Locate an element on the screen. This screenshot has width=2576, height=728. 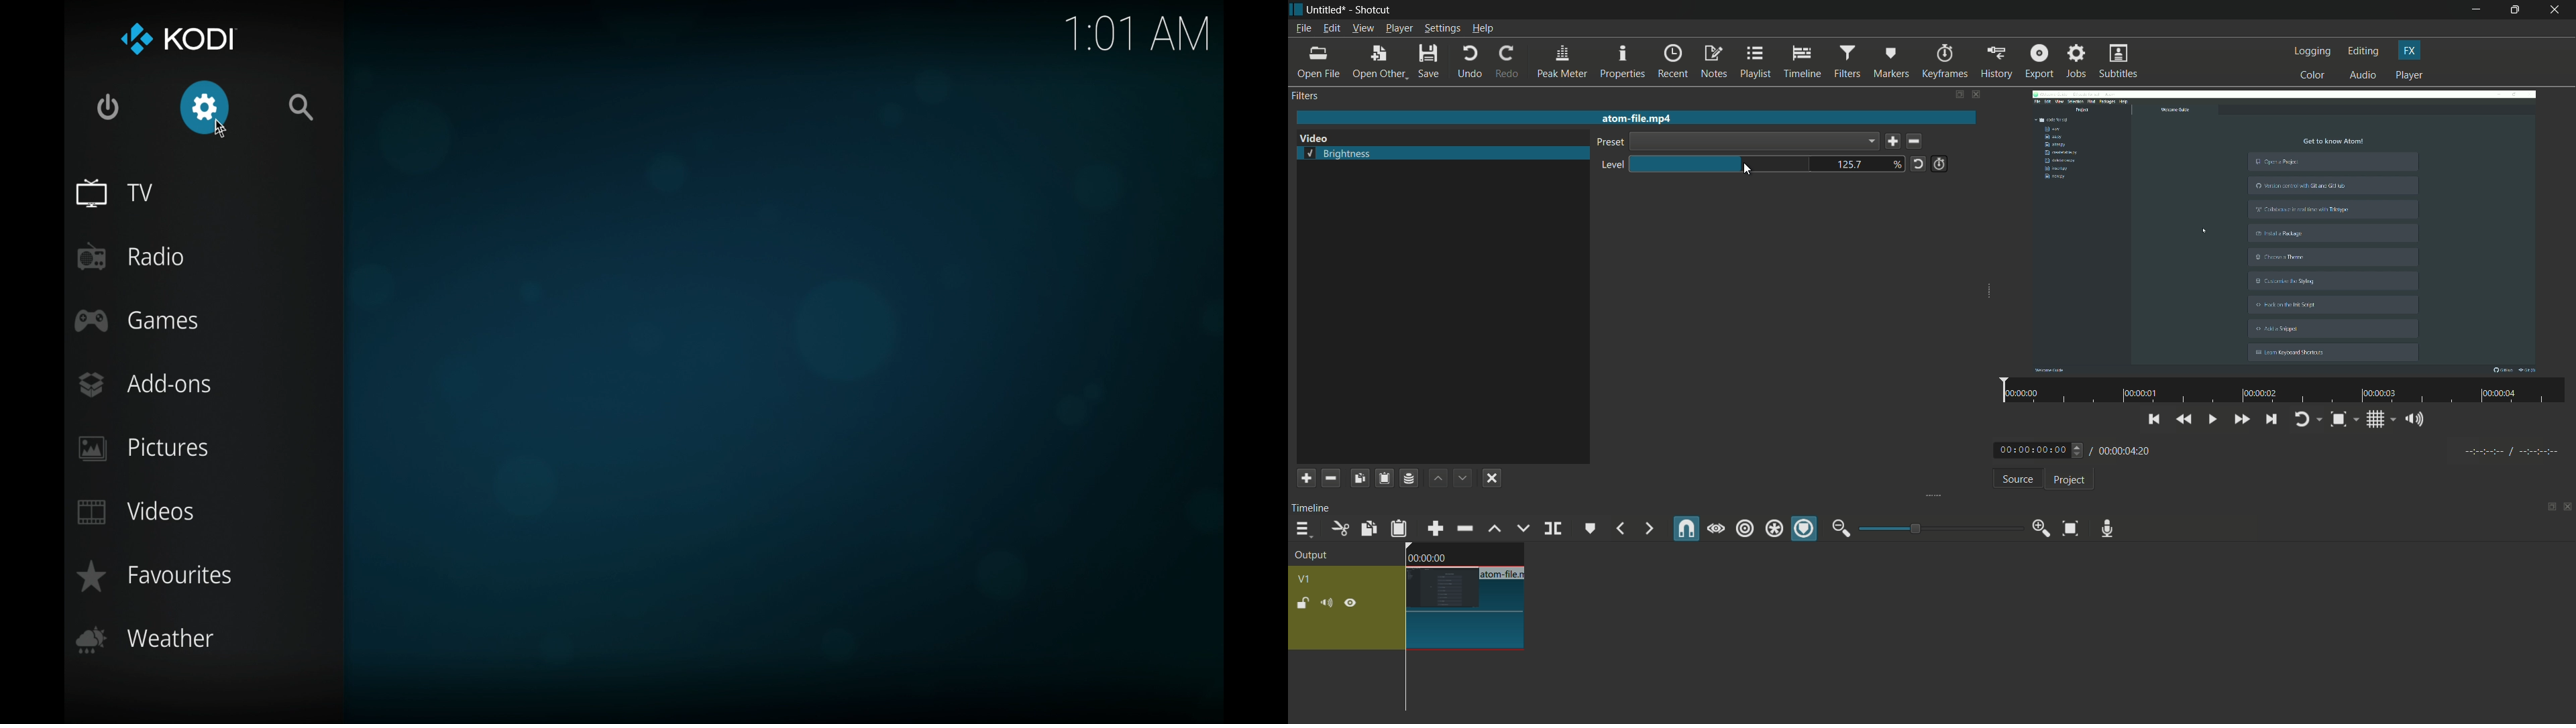
video is located at coordinates (1313, 139).